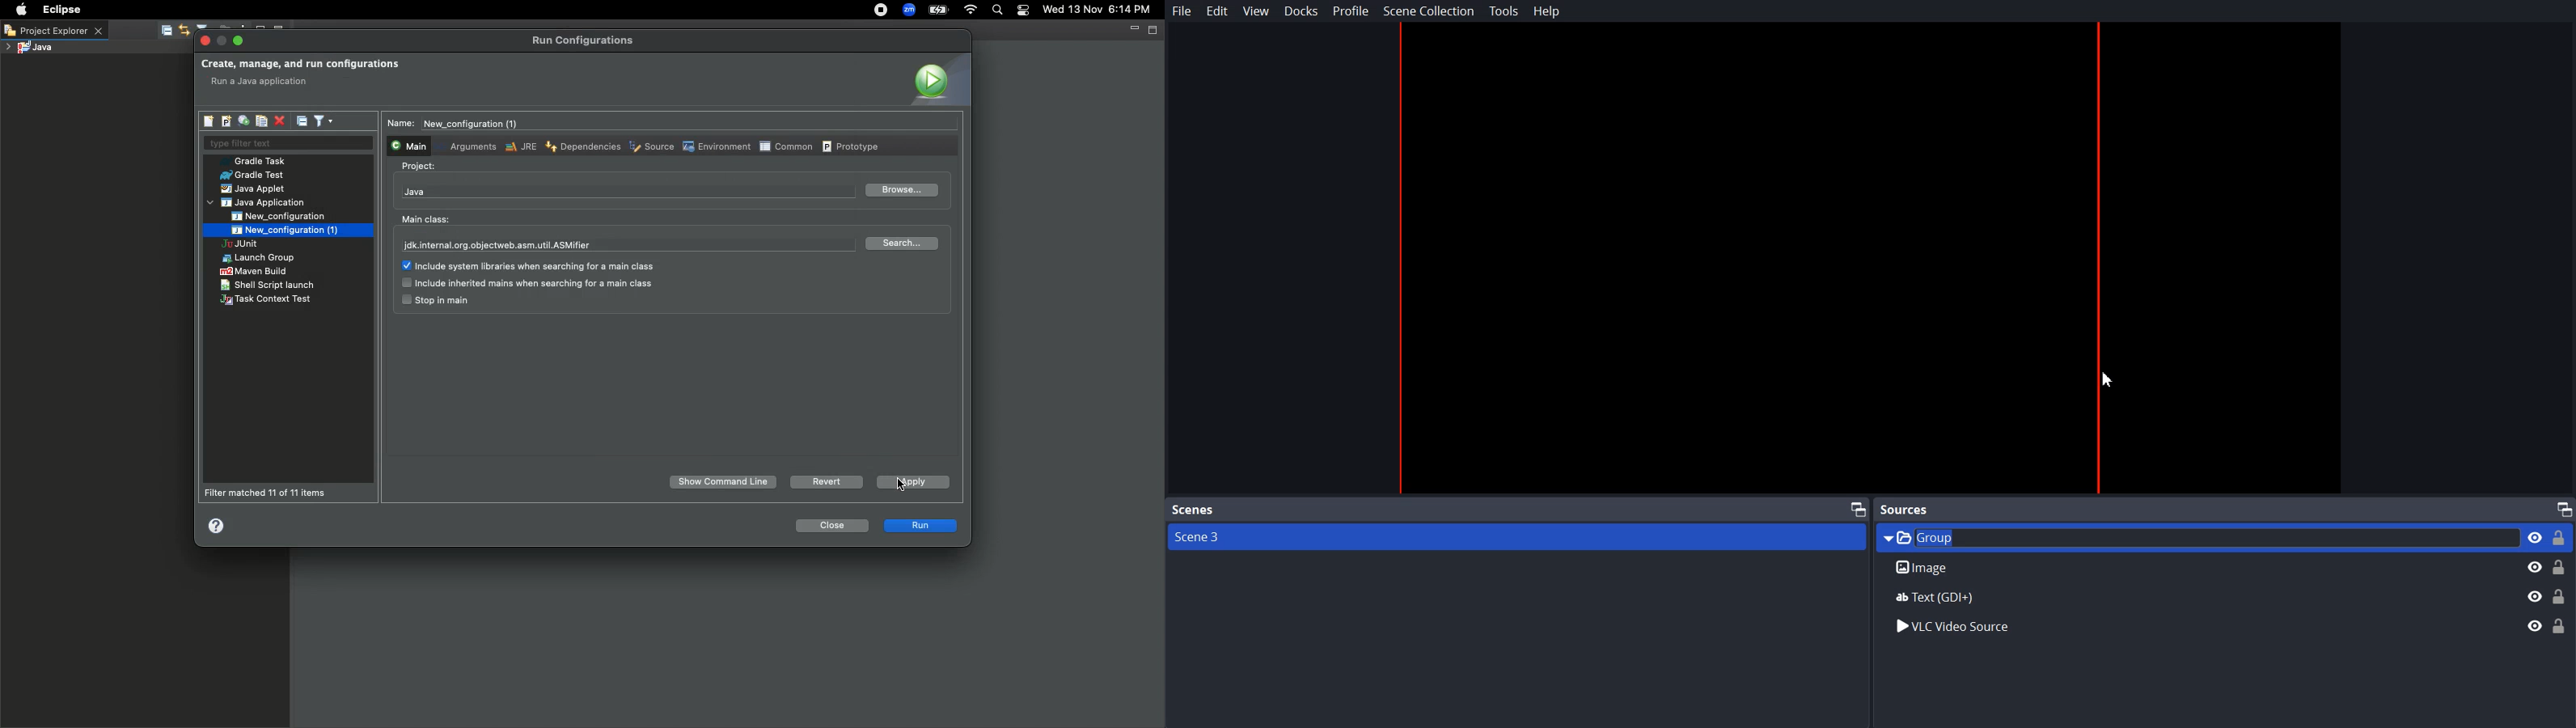 The height and width of the screenshot is (728, 2576). Describe the element at coordinates (1351, 10) in the screenshot. I see `Profile` at that location.